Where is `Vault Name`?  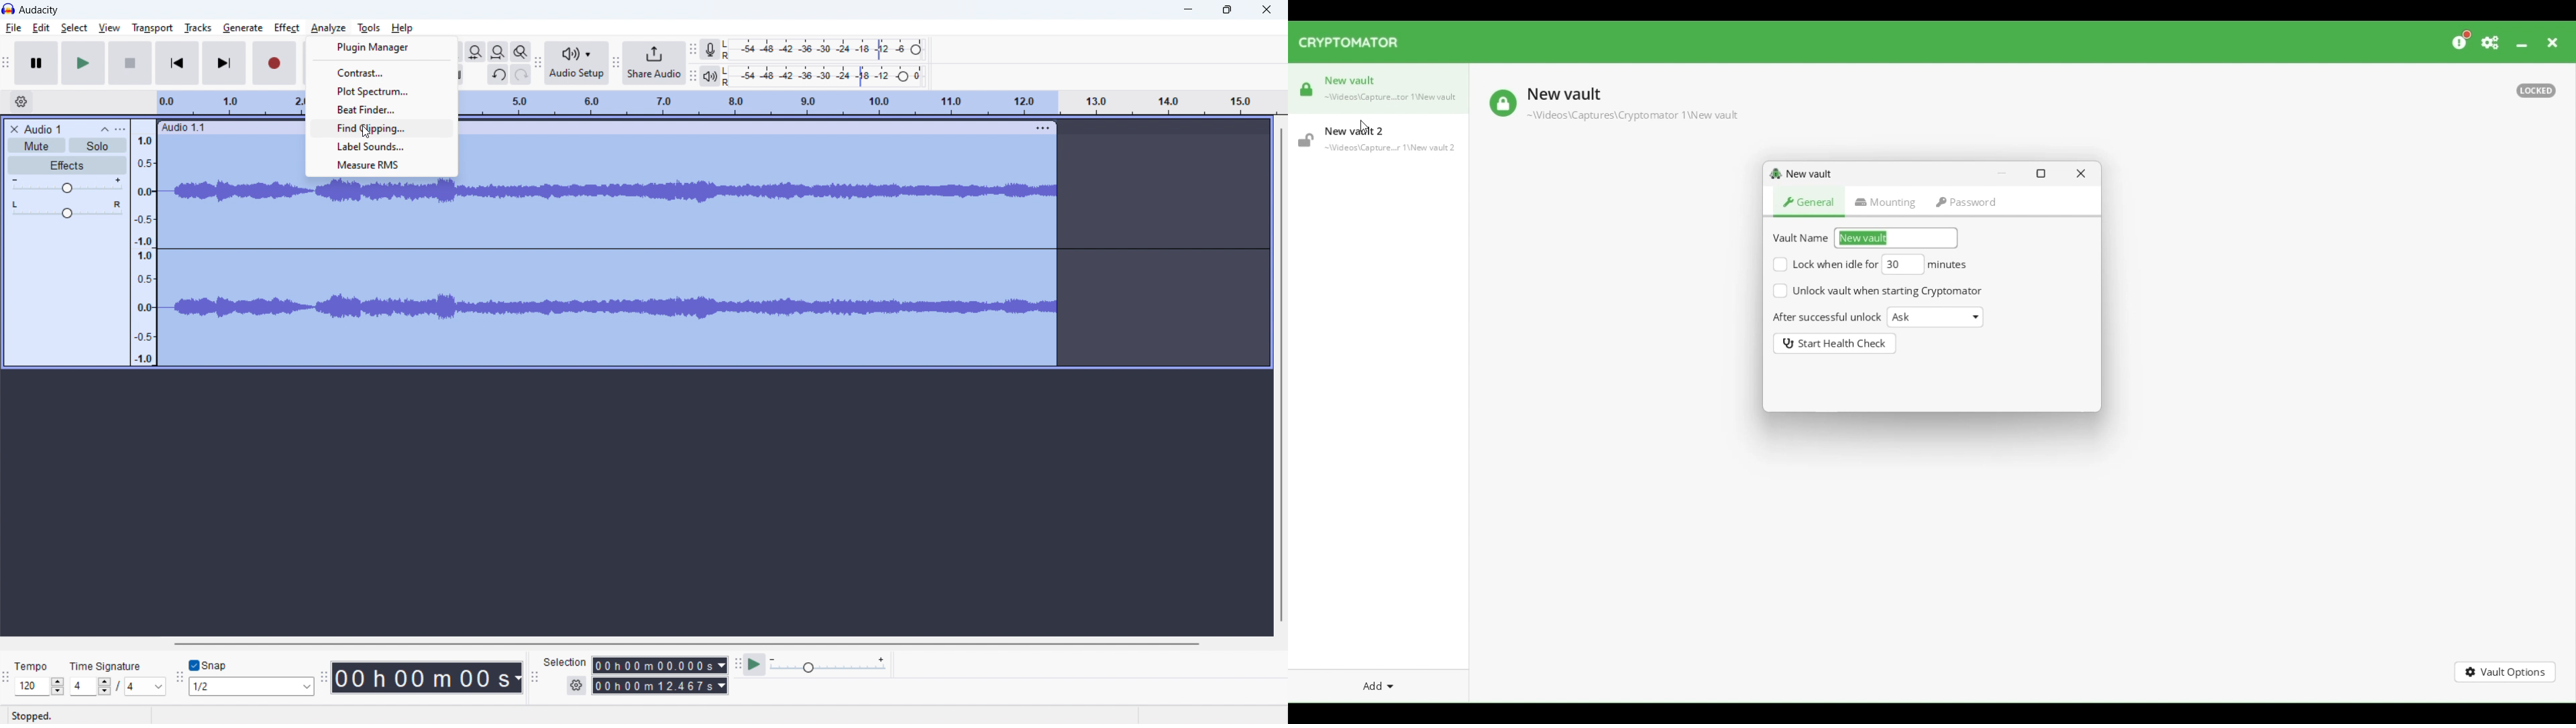
Vault Name is located at coordinates (1803, 237).